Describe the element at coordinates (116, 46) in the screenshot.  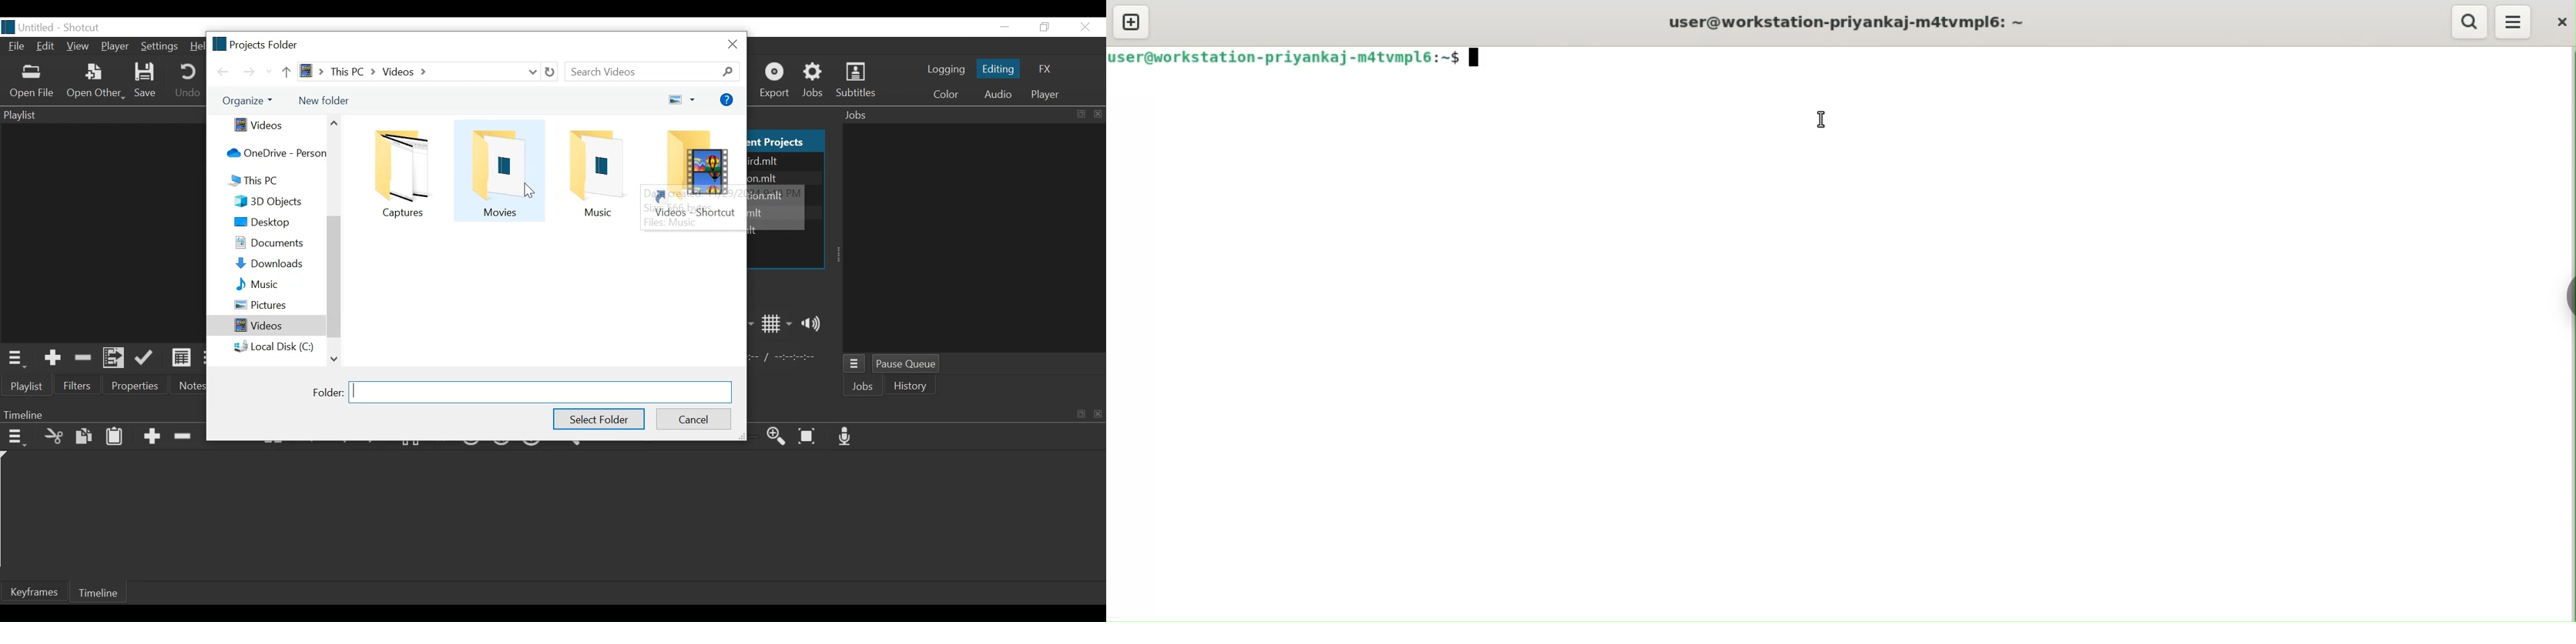
I see `Player` at that location.